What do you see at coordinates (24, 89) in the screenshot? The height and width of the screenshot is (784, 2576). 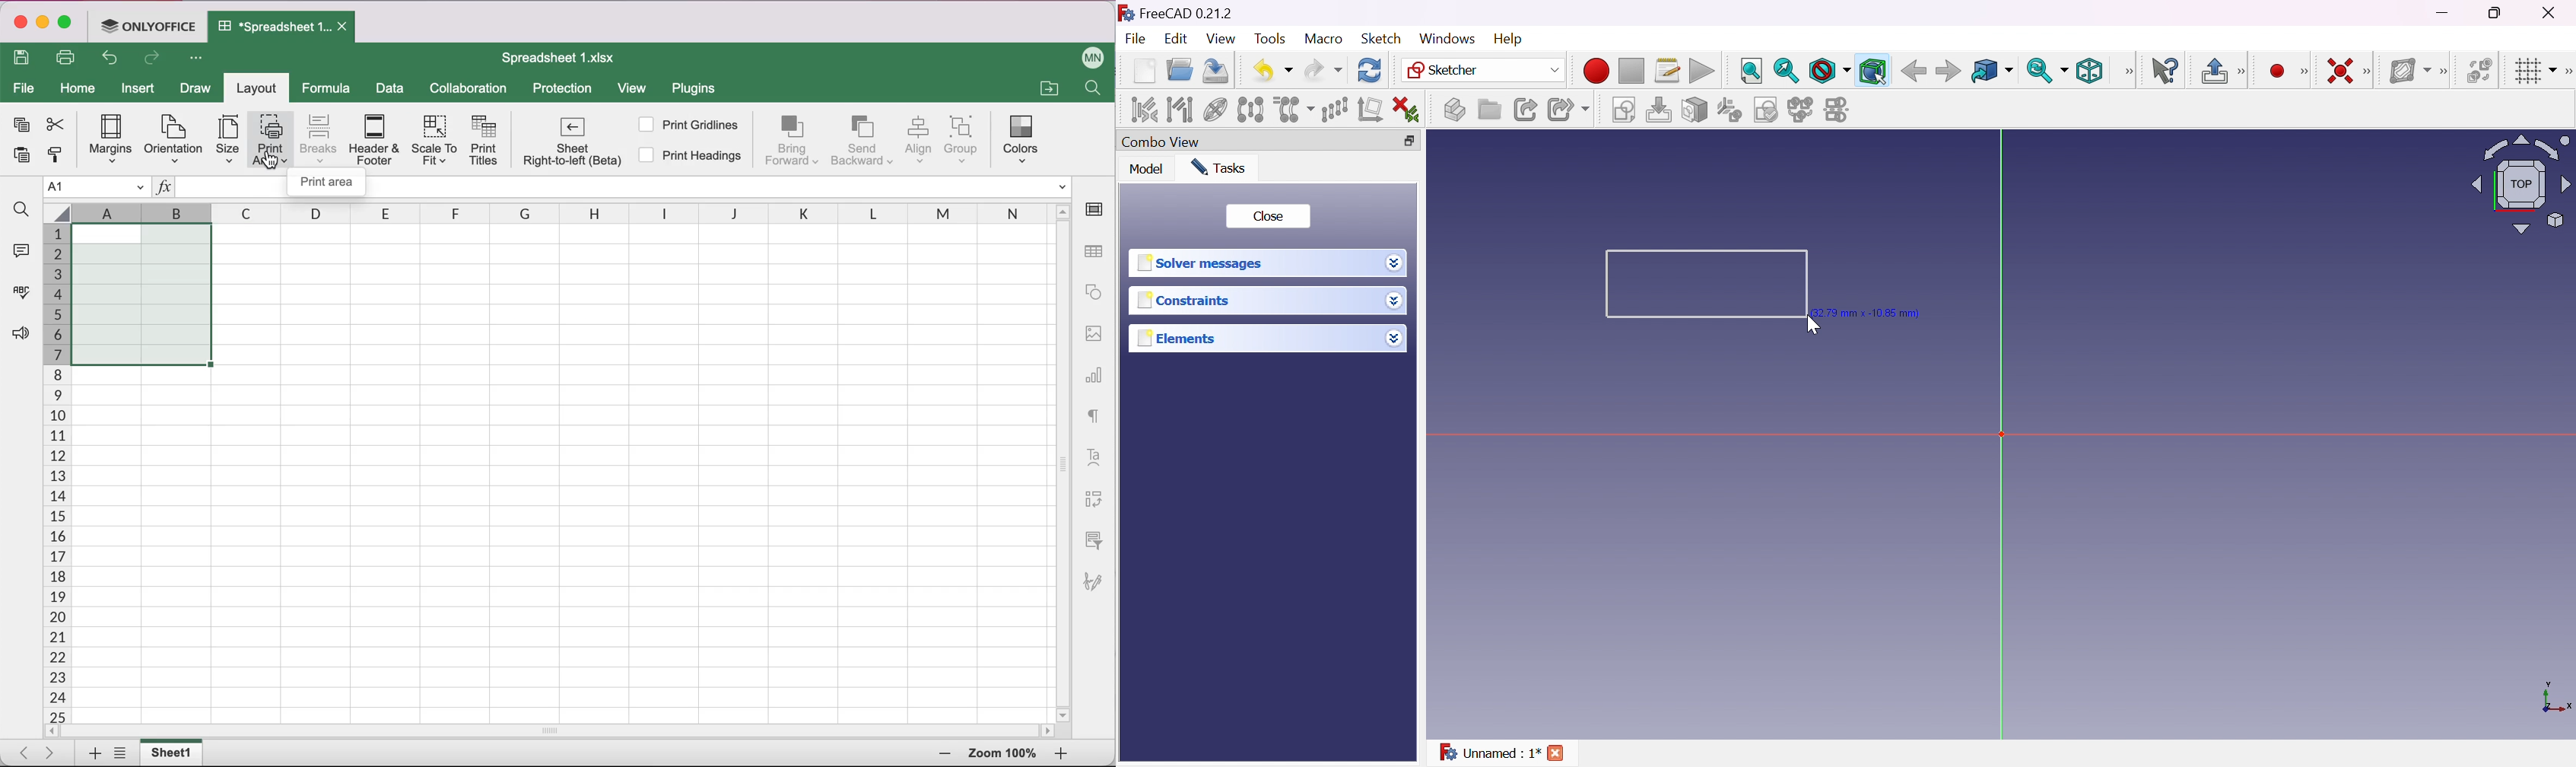 I see `file` at bounding box center [24, 89].